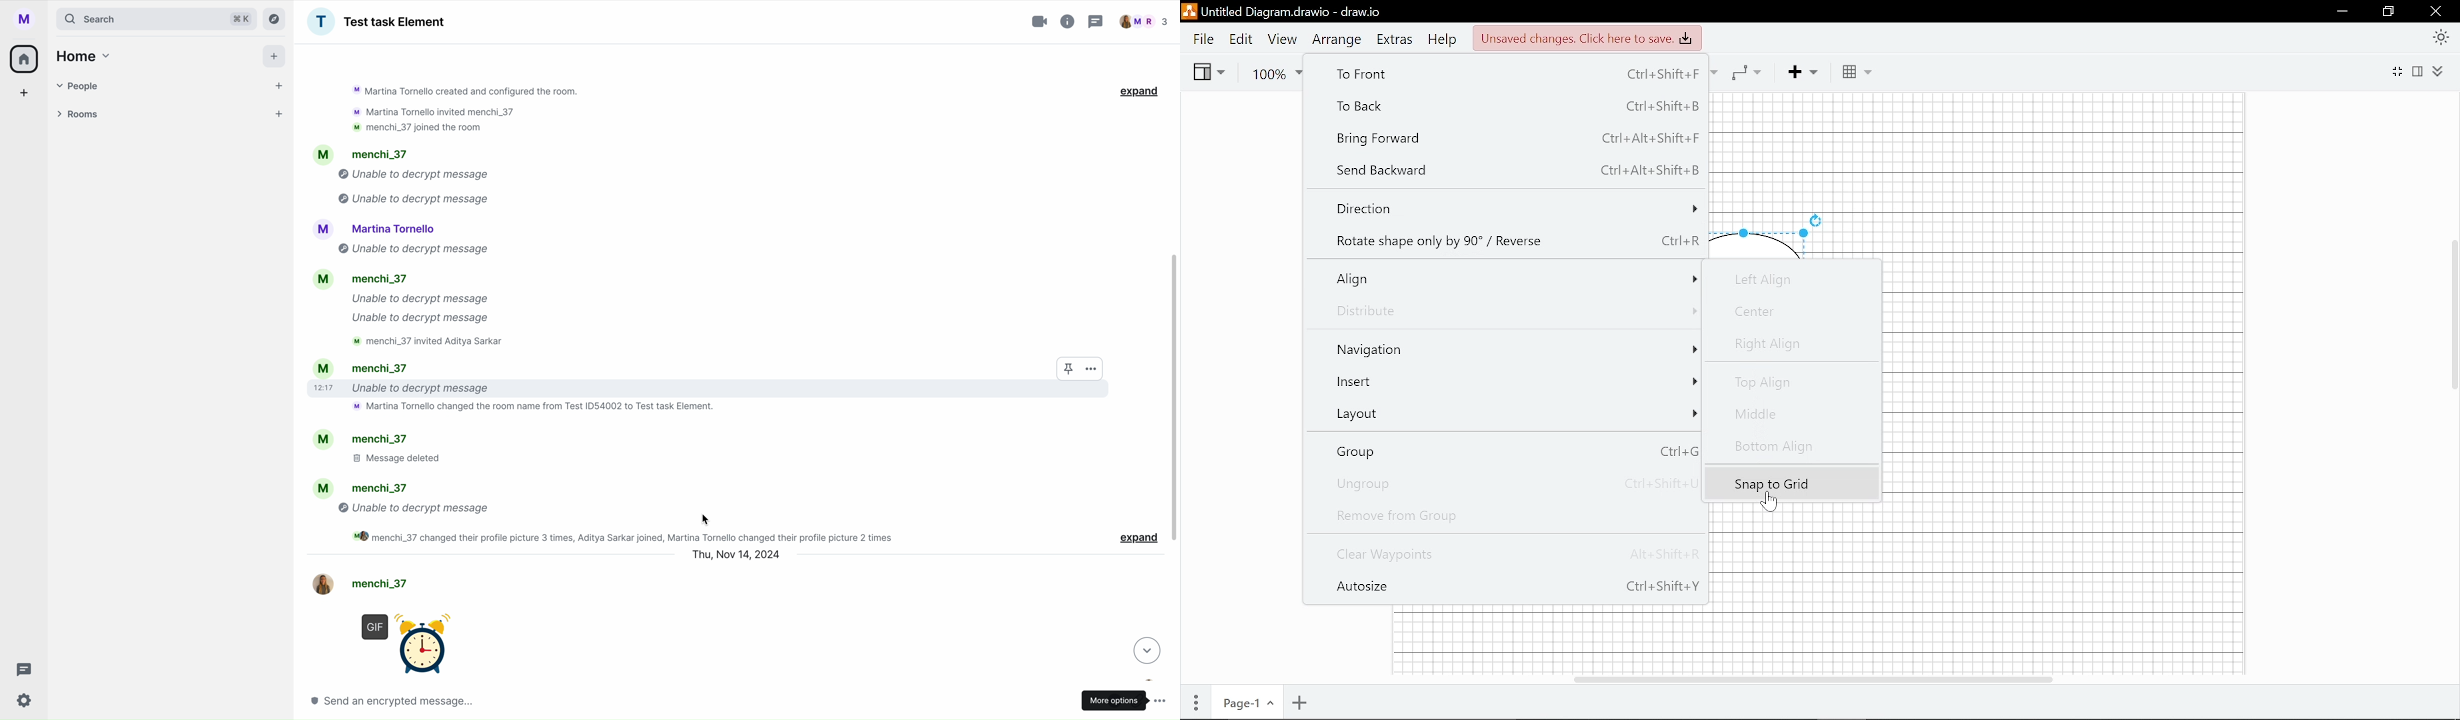 The width and height of the screenshot is (2464, 728). I want to click on Edit, so click(1241, 39).